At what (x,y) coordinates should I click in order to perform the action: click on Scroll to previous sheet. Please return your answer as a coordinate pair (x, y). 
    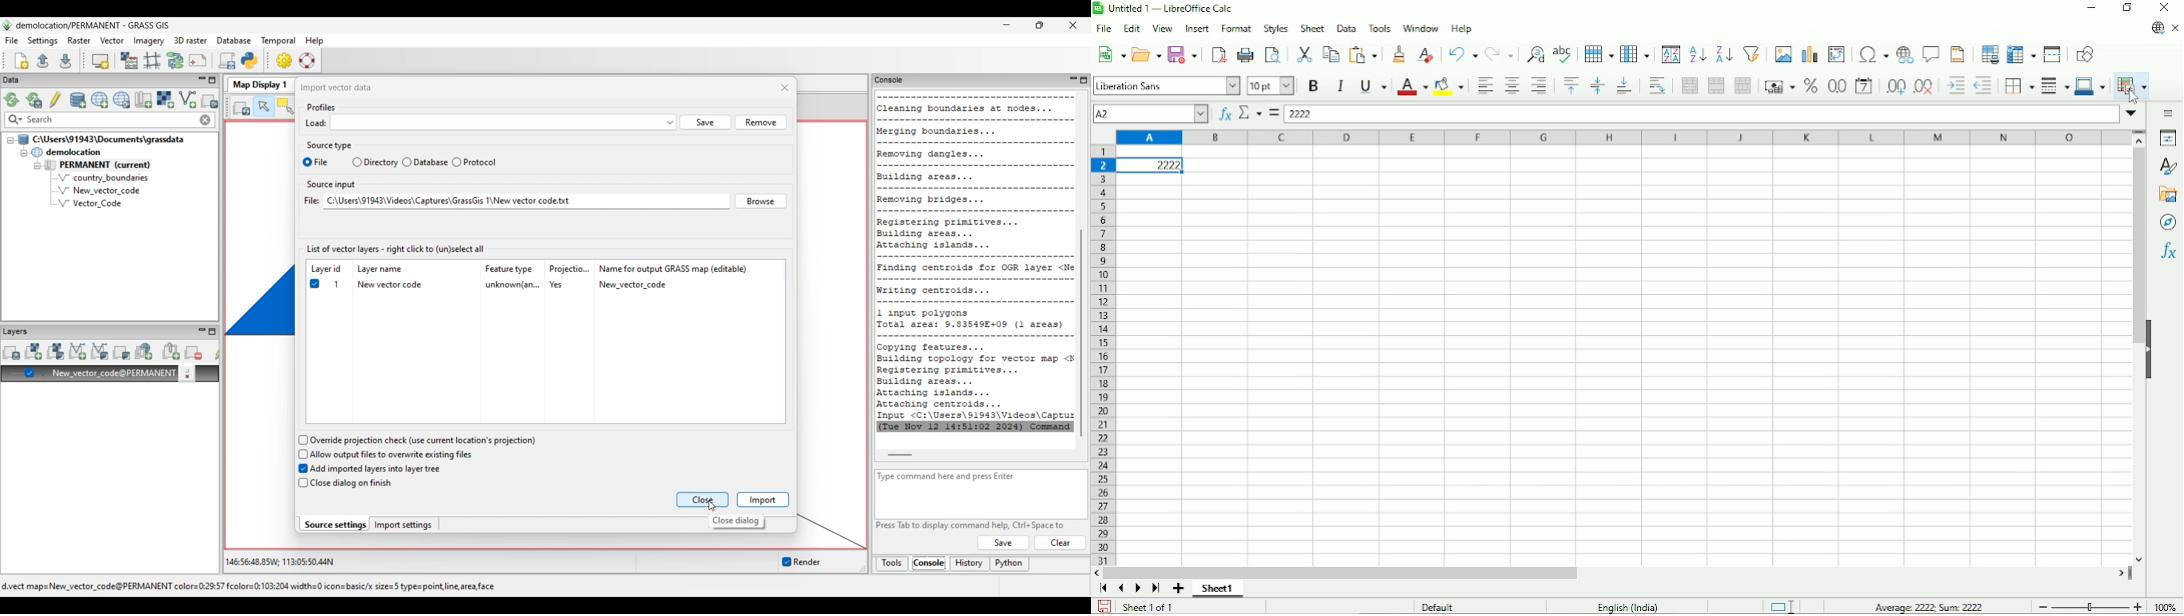
    Looking at the image, I should click on (1122, 589).